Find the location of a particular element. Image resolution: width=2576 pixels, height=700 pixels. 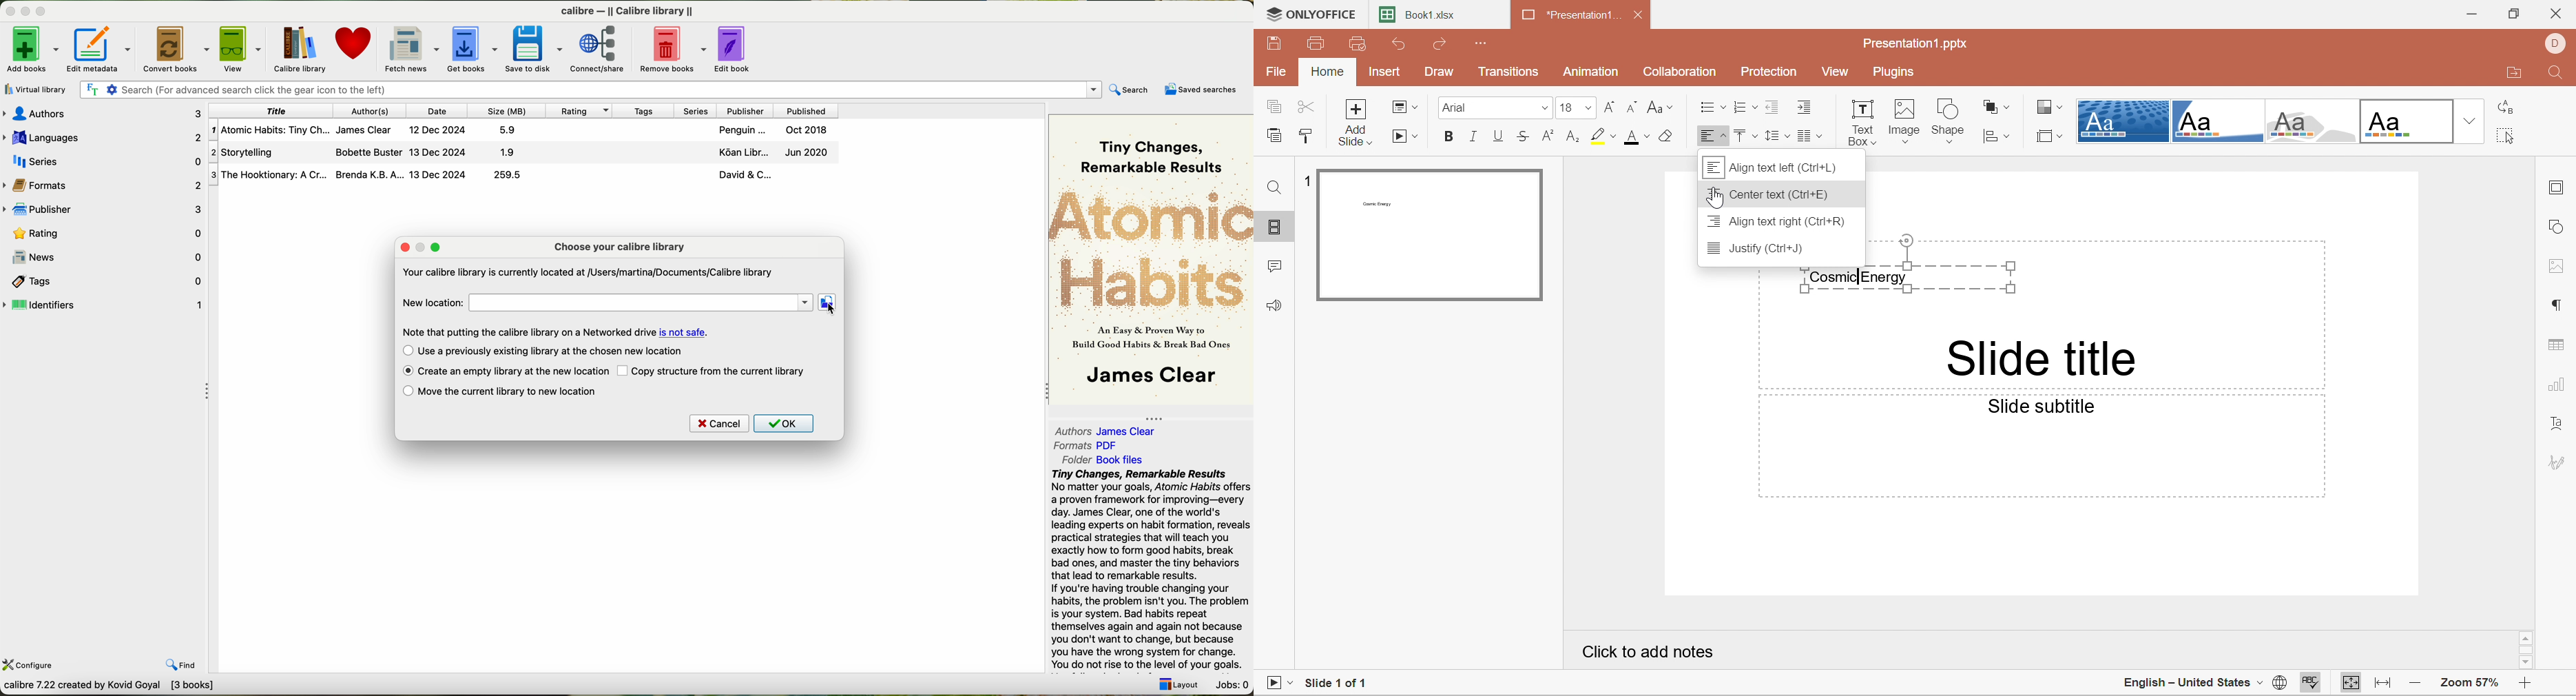

Book1.xlsx is located at coordinates (1425, 17).